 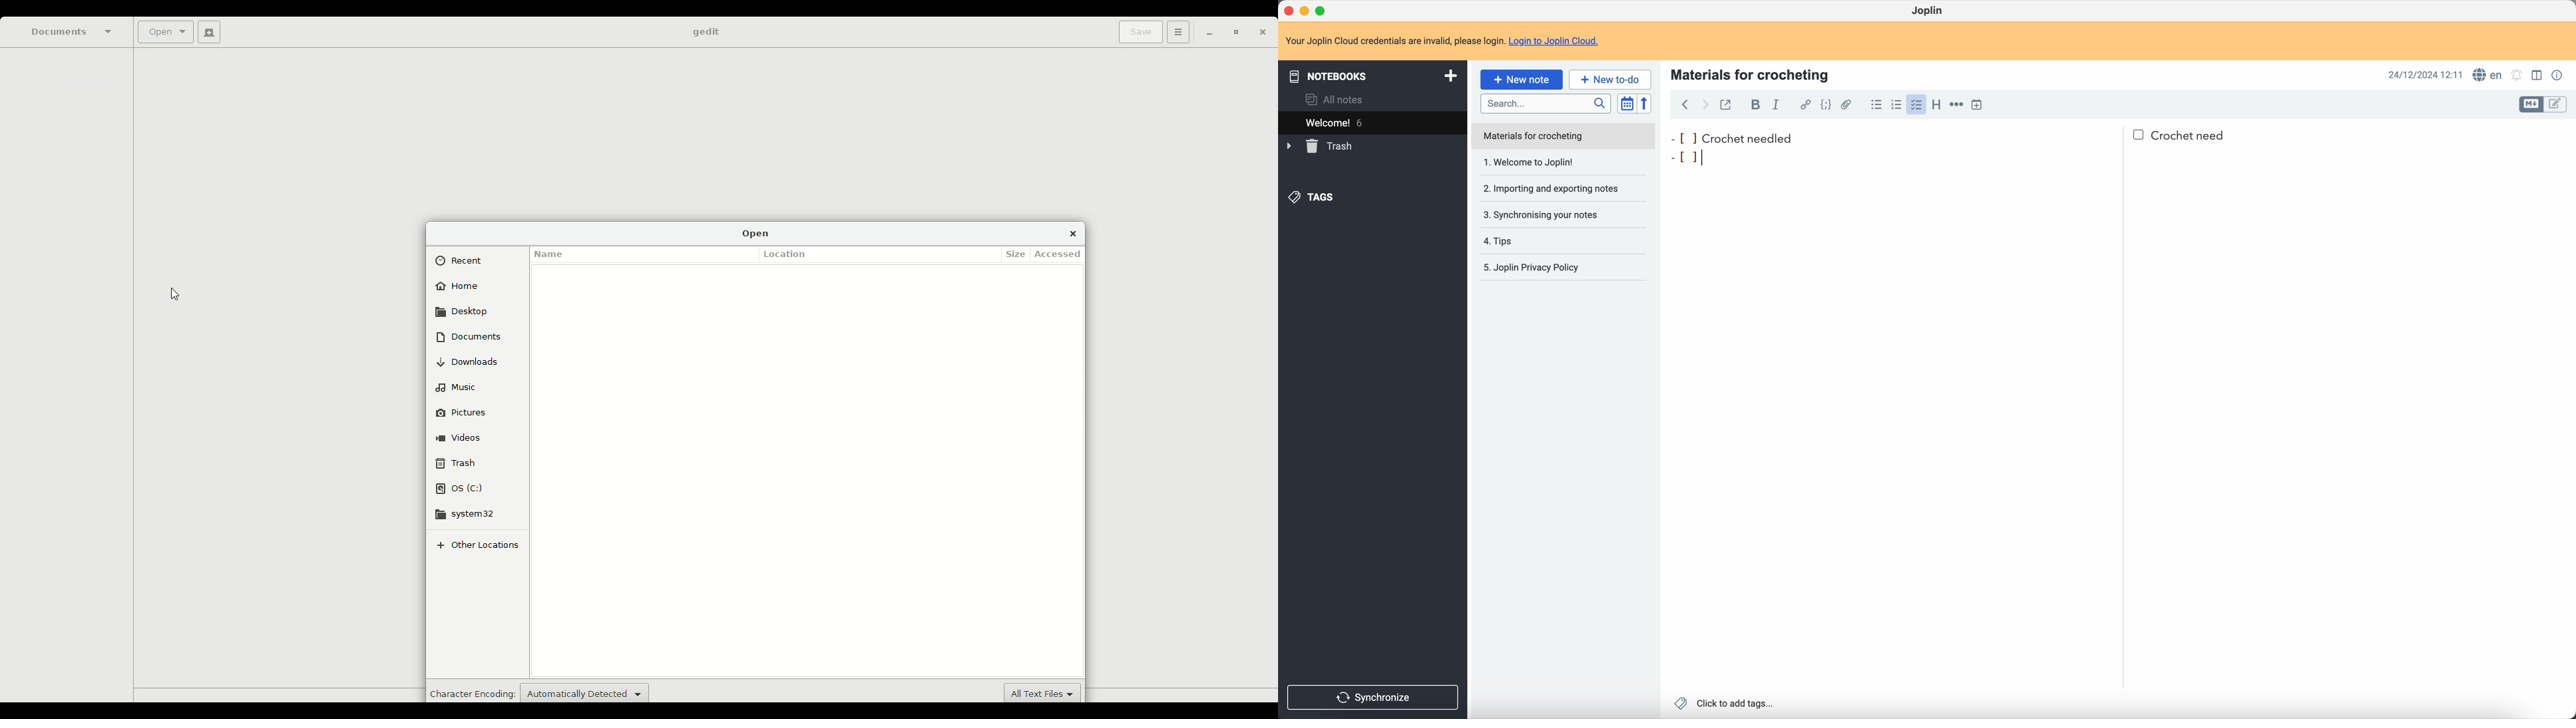 What do you see at coordinates (1545, 102) in the screenshot?
I see `search bar` at bounding box center [1545, 102].